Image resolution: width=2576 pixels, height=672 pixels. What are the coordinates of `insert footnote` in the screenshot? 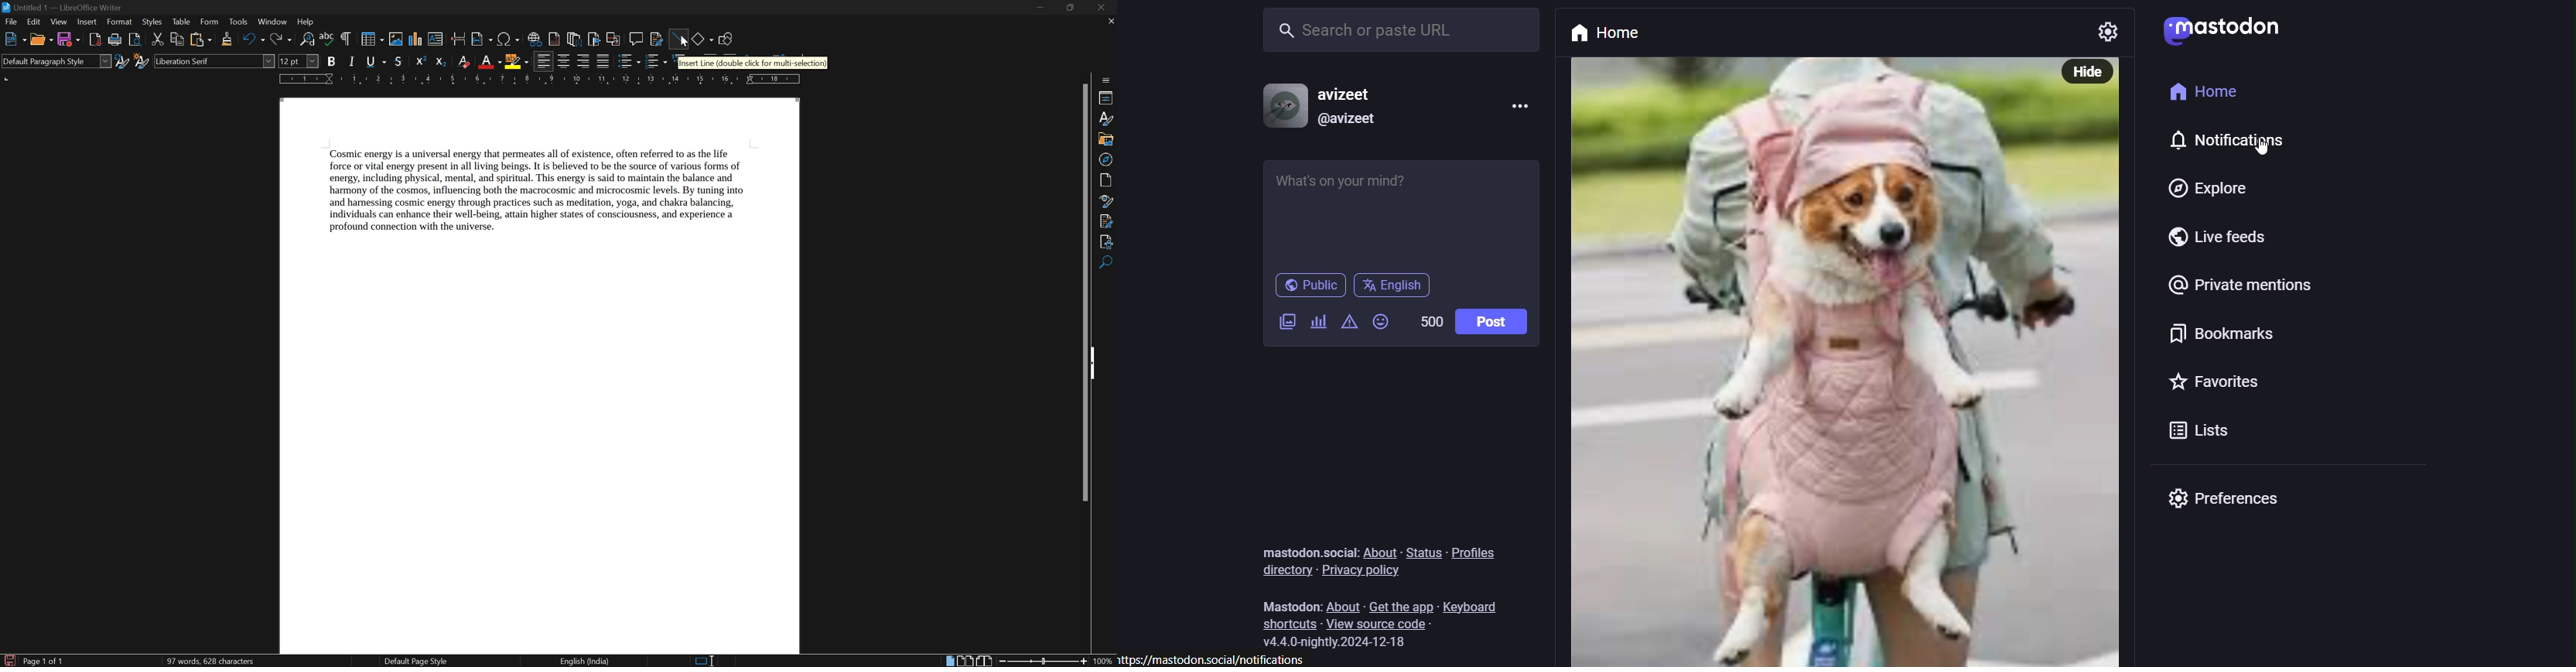 It's located at (554, 40).